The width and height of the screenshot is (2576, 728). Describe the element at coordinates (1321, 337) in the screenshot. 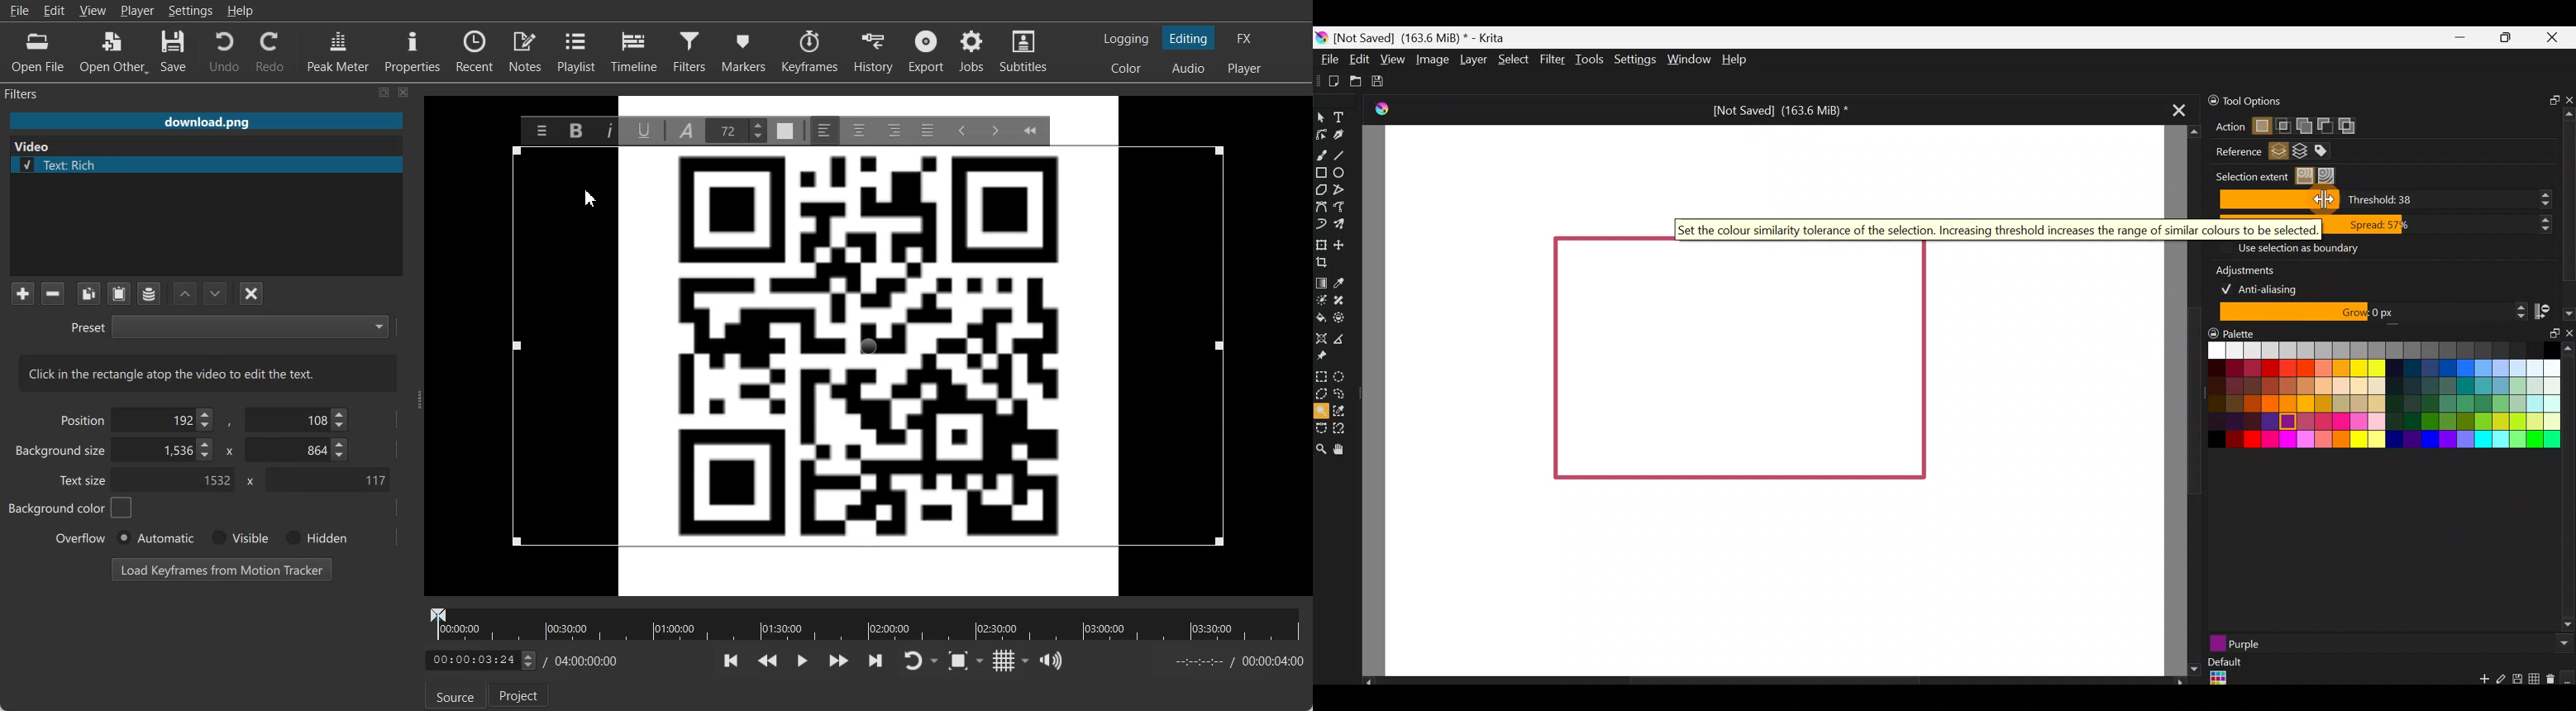

I see `Assistant tool` at that location.